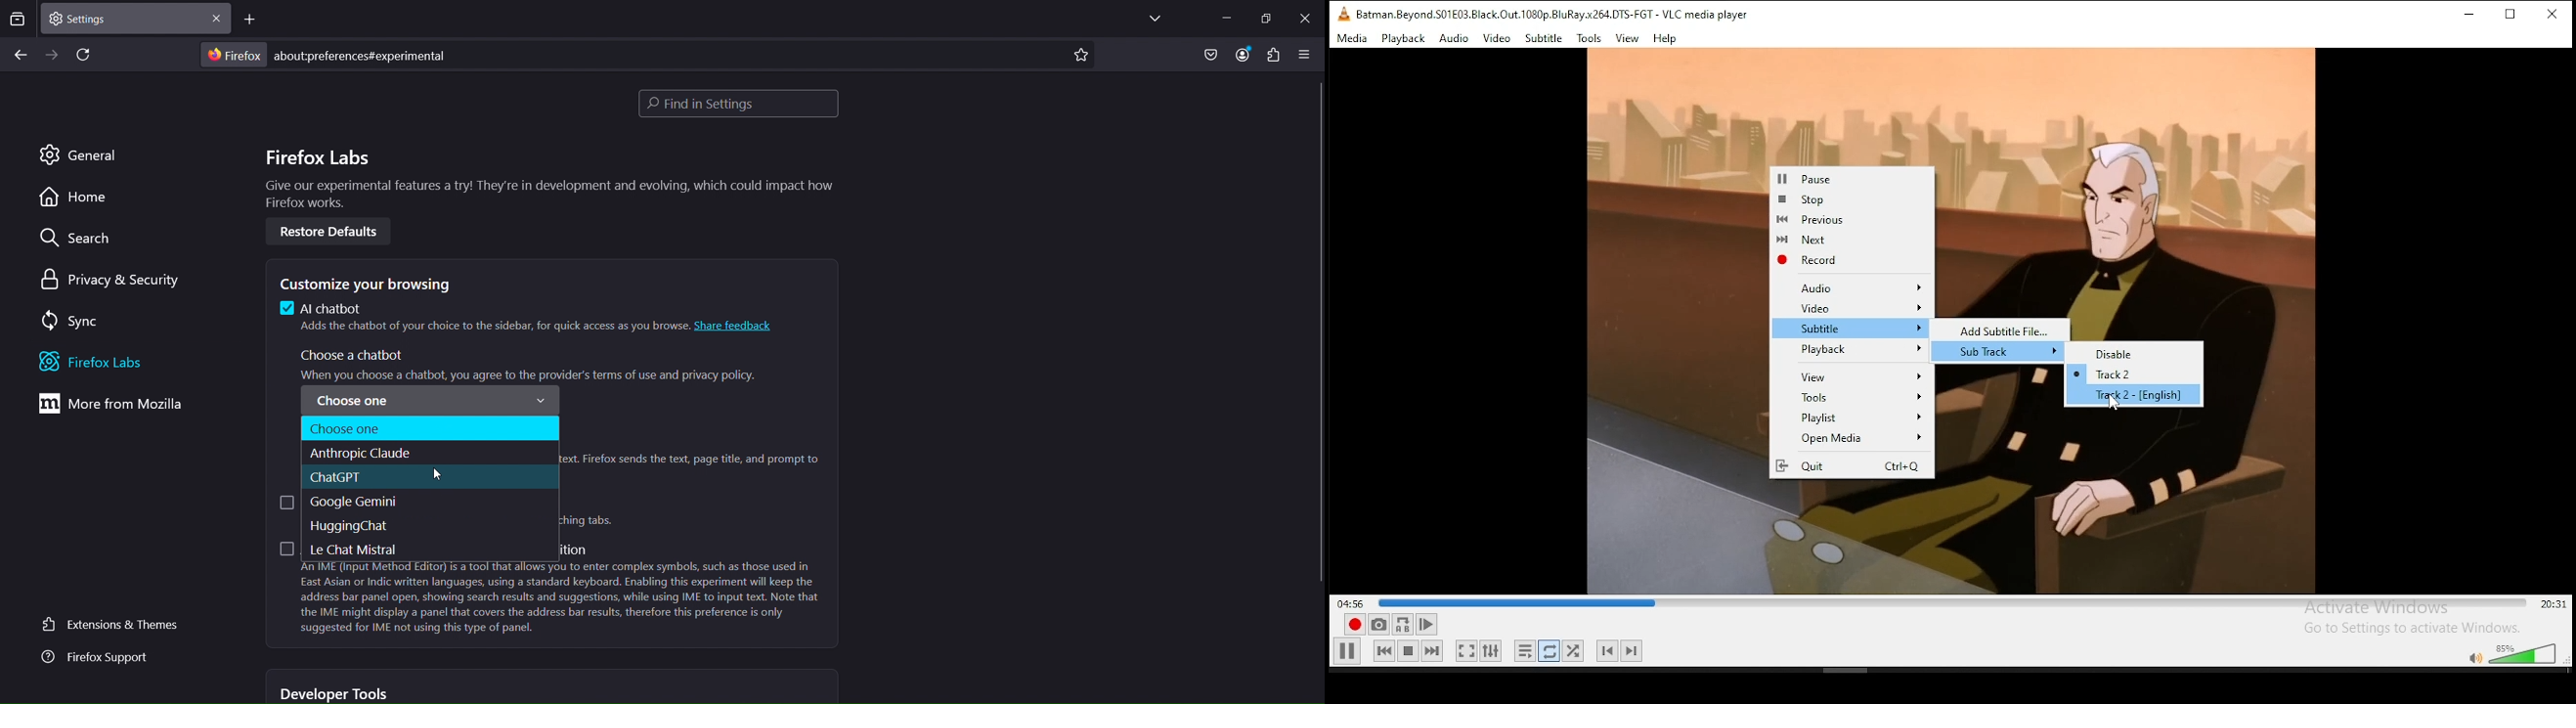  I want to click on extensions and themes, so click(108, 623).